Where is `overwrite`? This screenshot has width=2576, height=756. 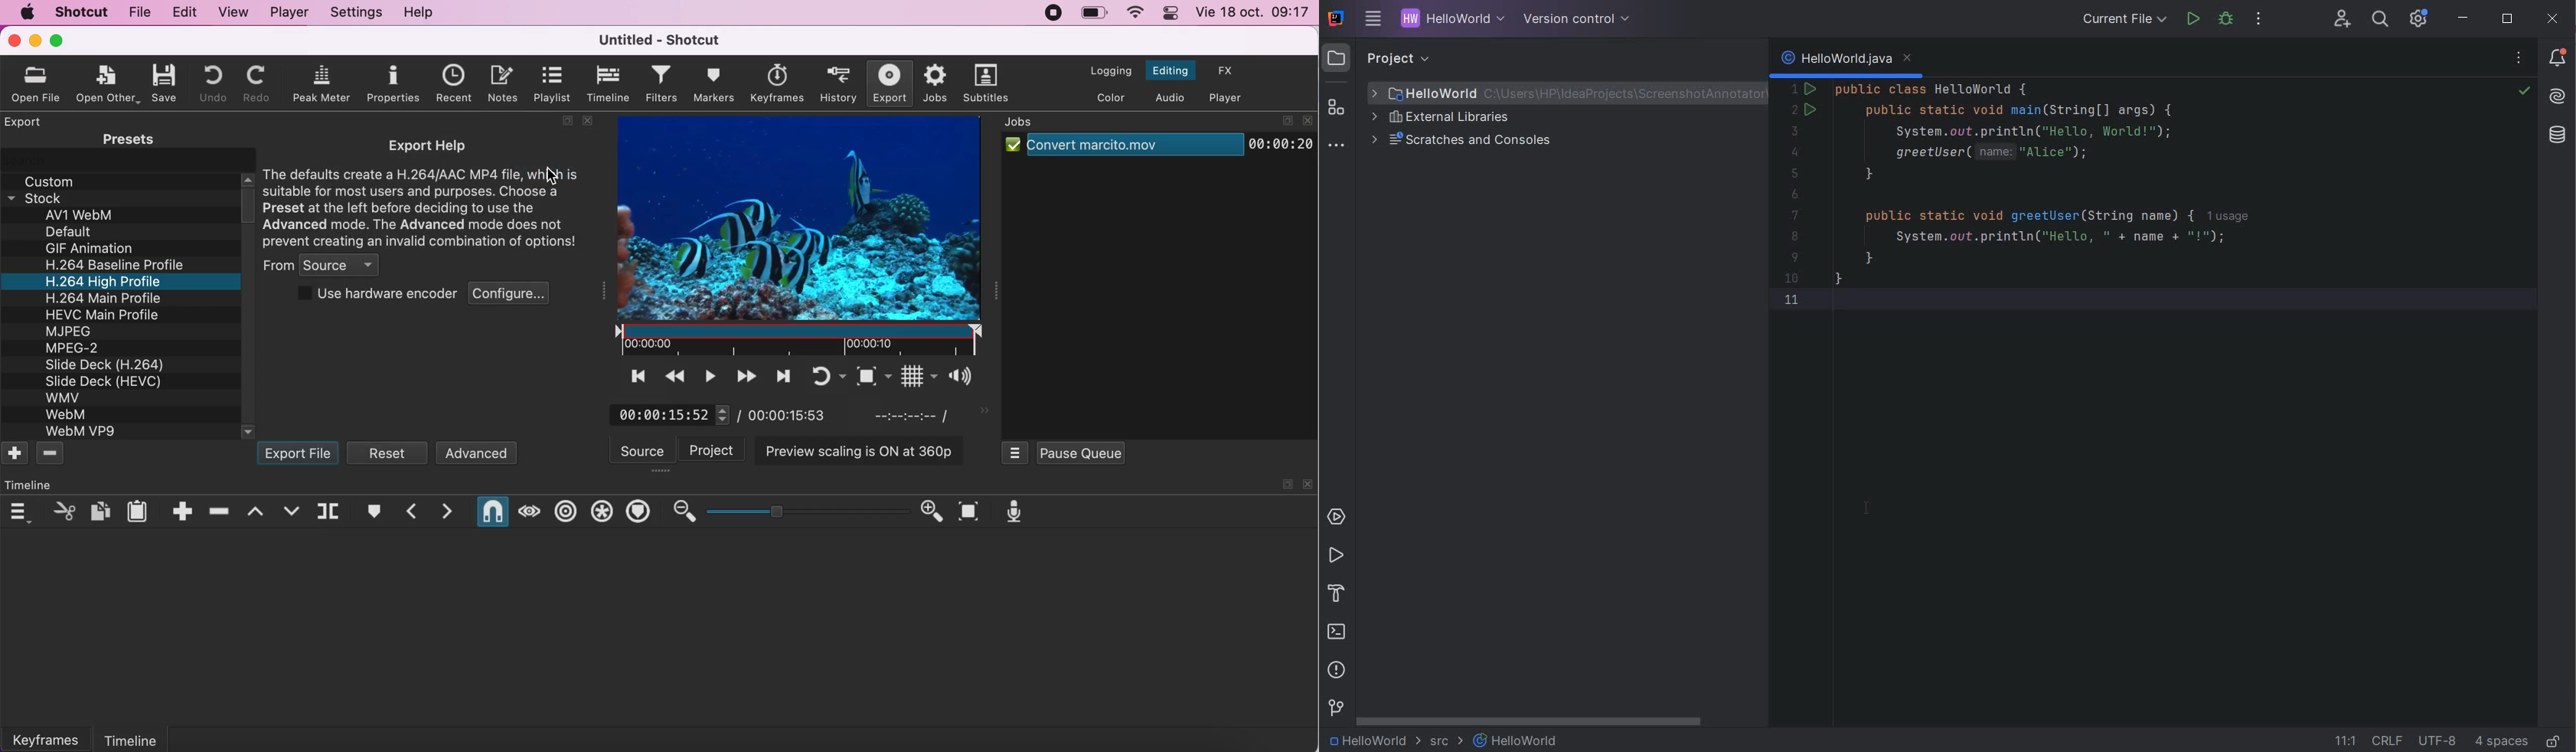
overwrite is located at coordinates (292, 511).